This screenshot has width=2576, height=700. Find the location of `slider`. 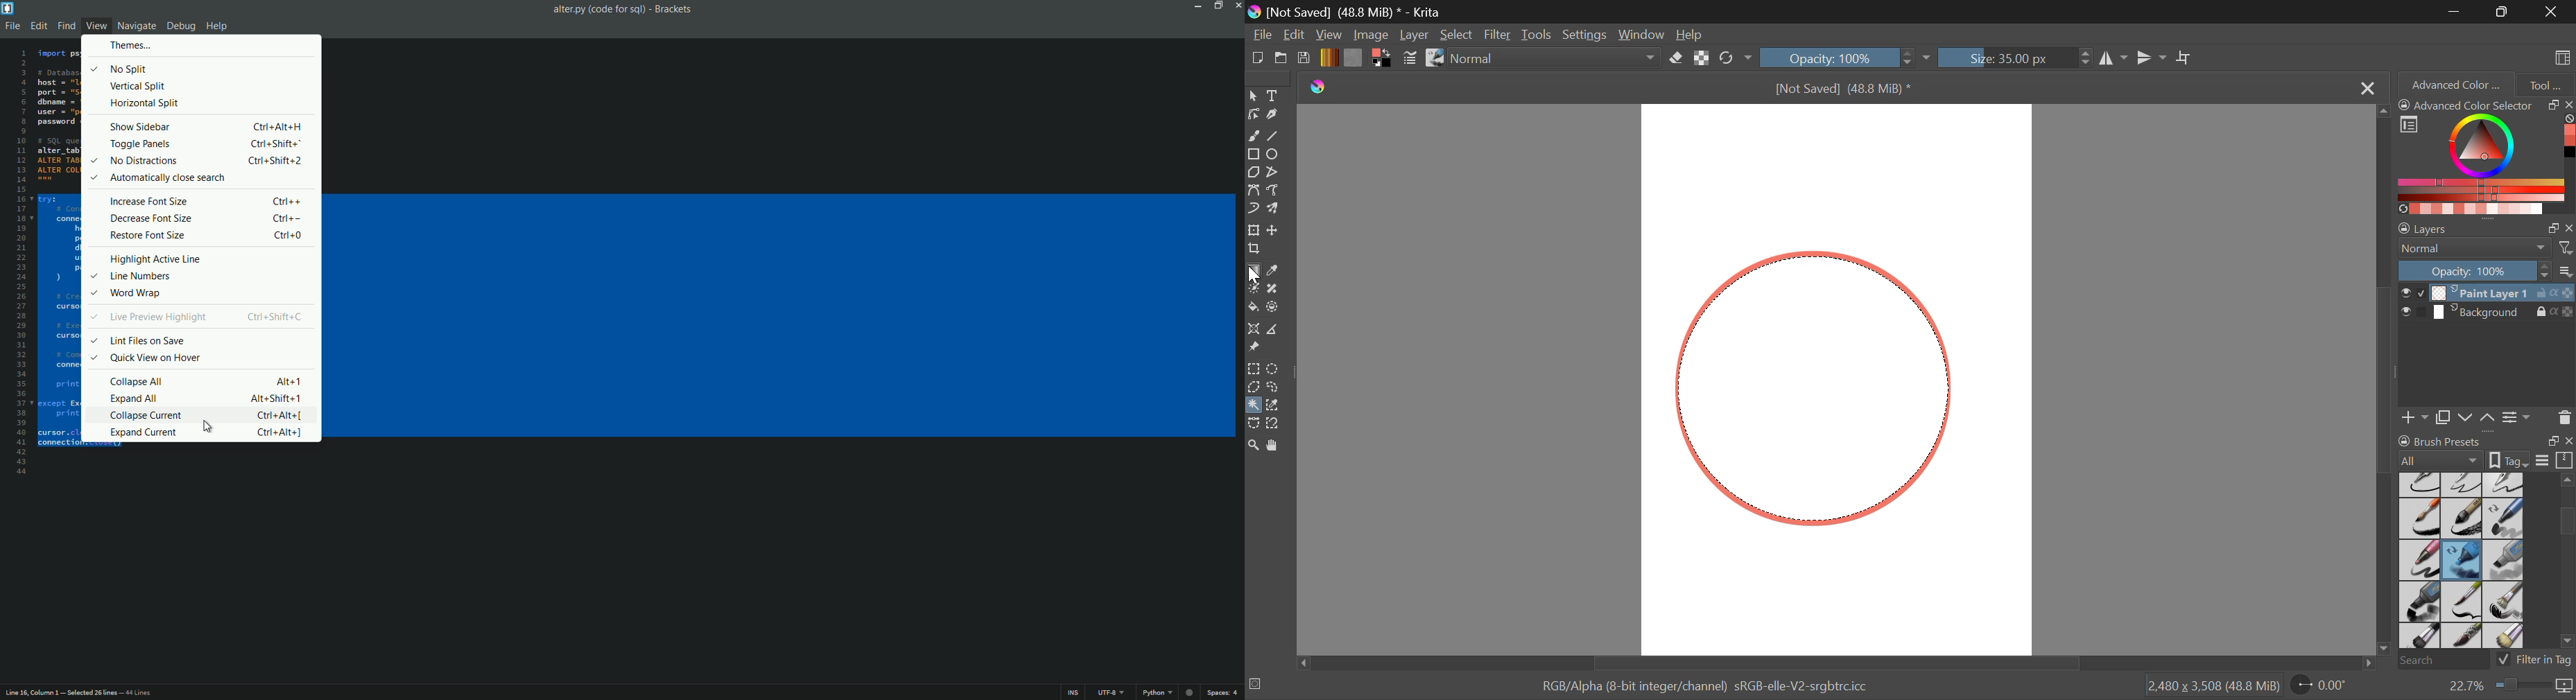

slider is located at coordinates (2566, 563).